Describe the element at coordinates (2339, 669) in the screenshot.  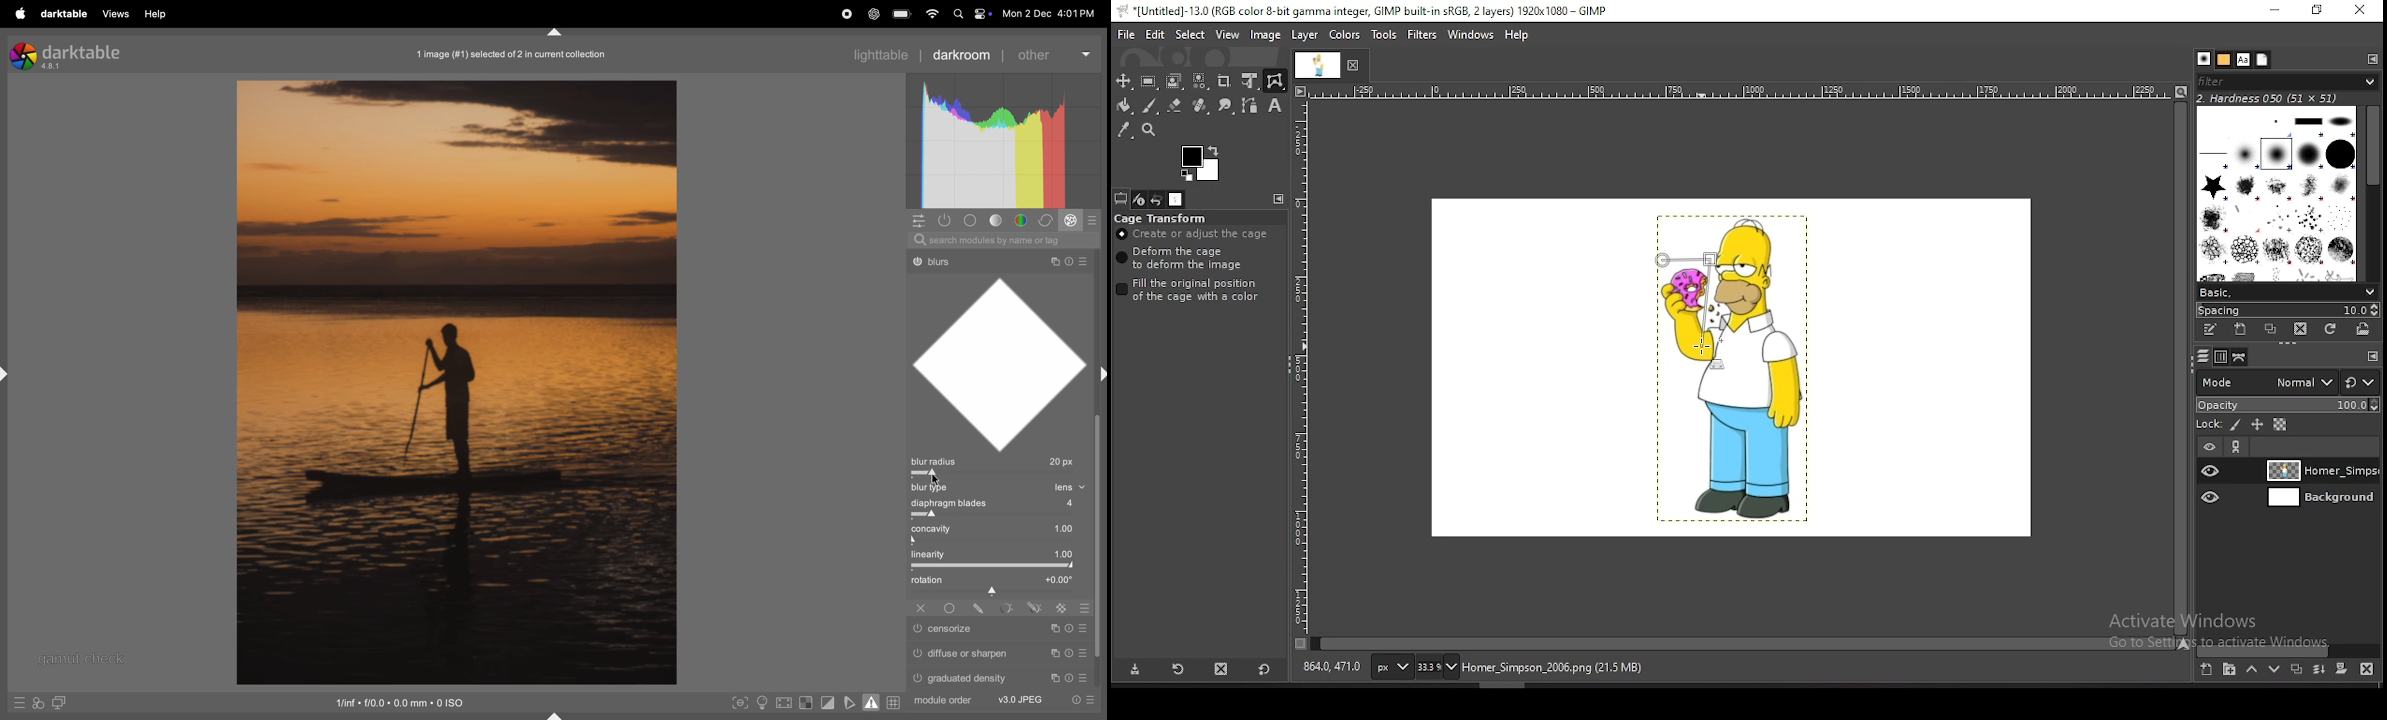
I see `add a mask` at that location.